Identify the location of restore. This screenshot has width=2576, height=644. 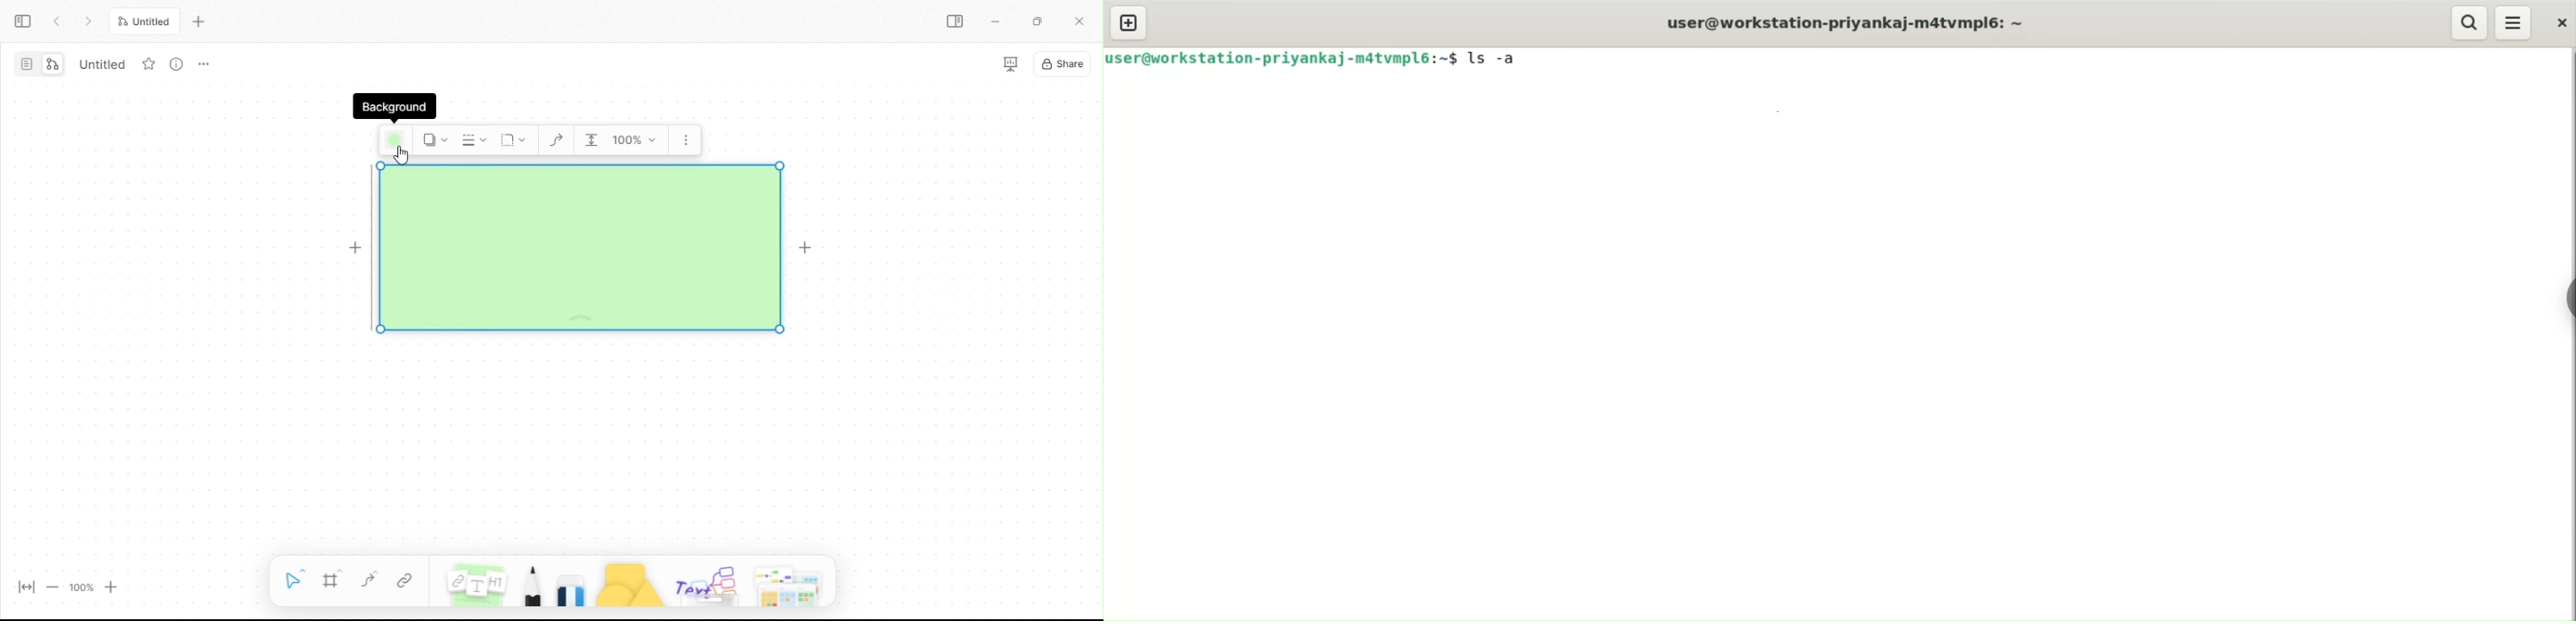
(1042, 22).